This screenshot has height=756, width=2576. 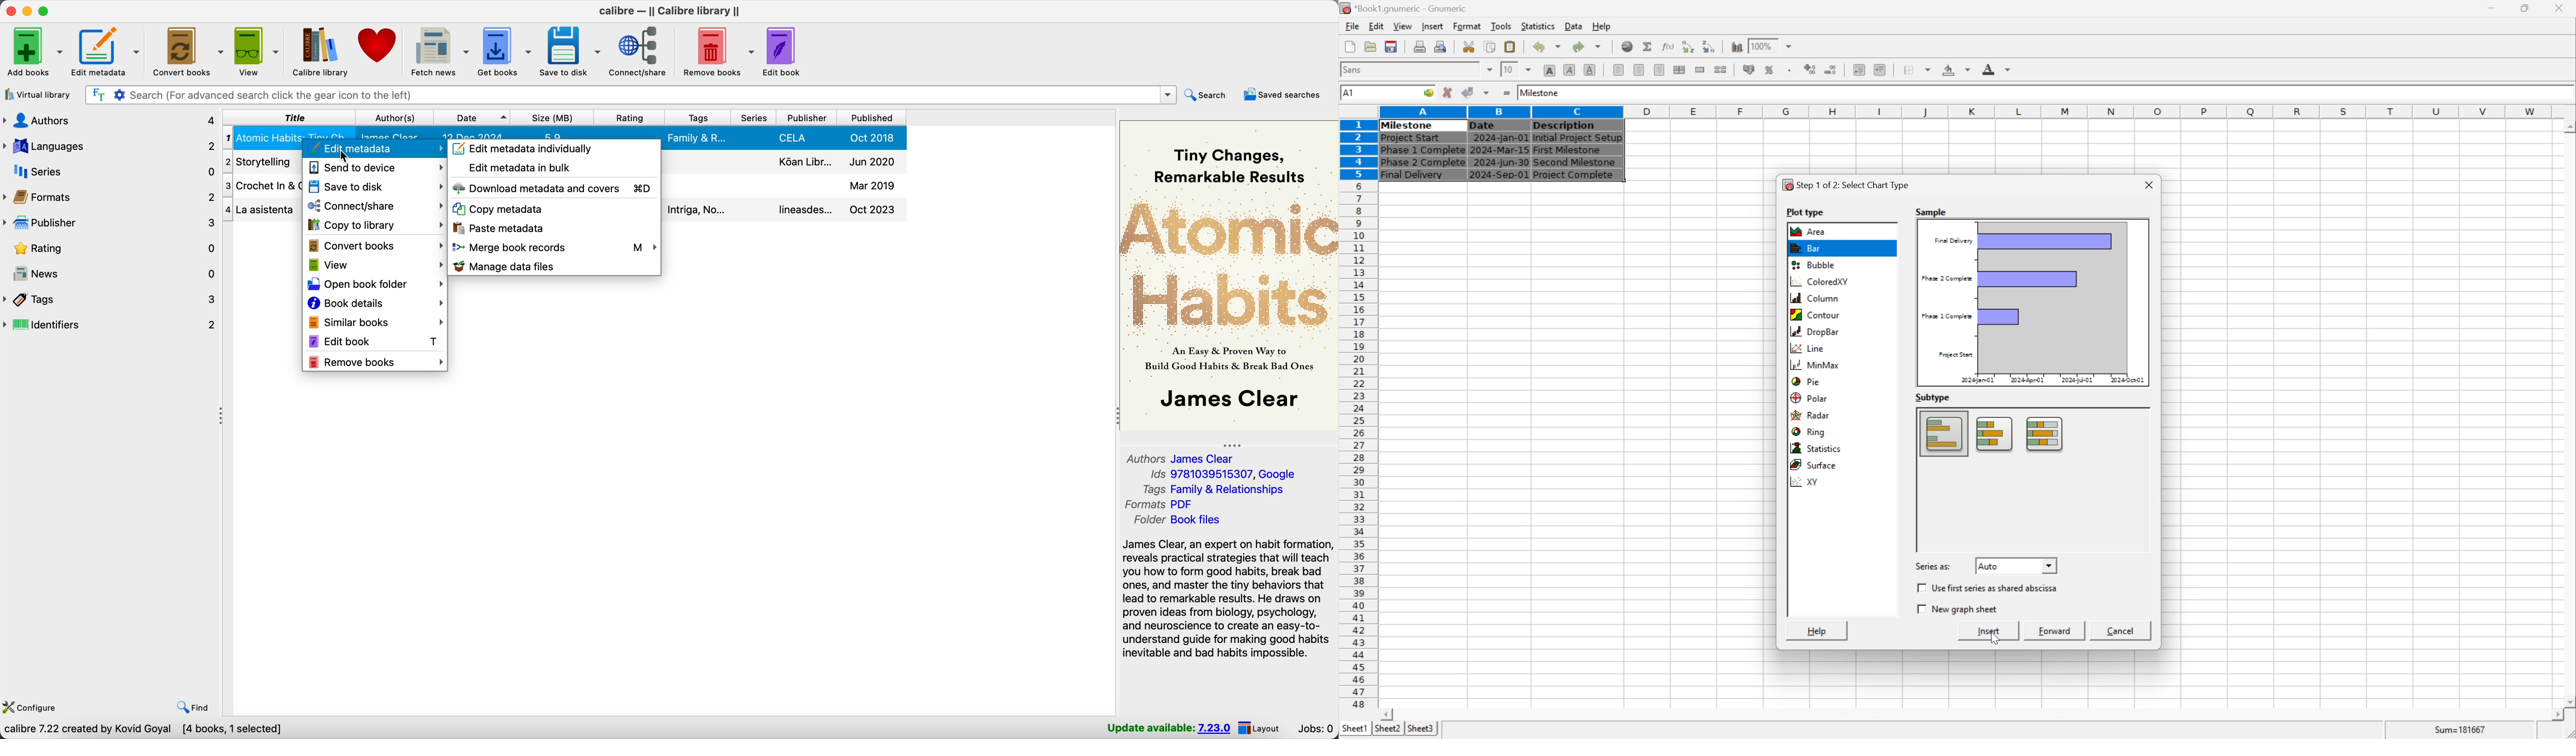 I want to click on format selection as accouting, so click(x=1750, y=69).